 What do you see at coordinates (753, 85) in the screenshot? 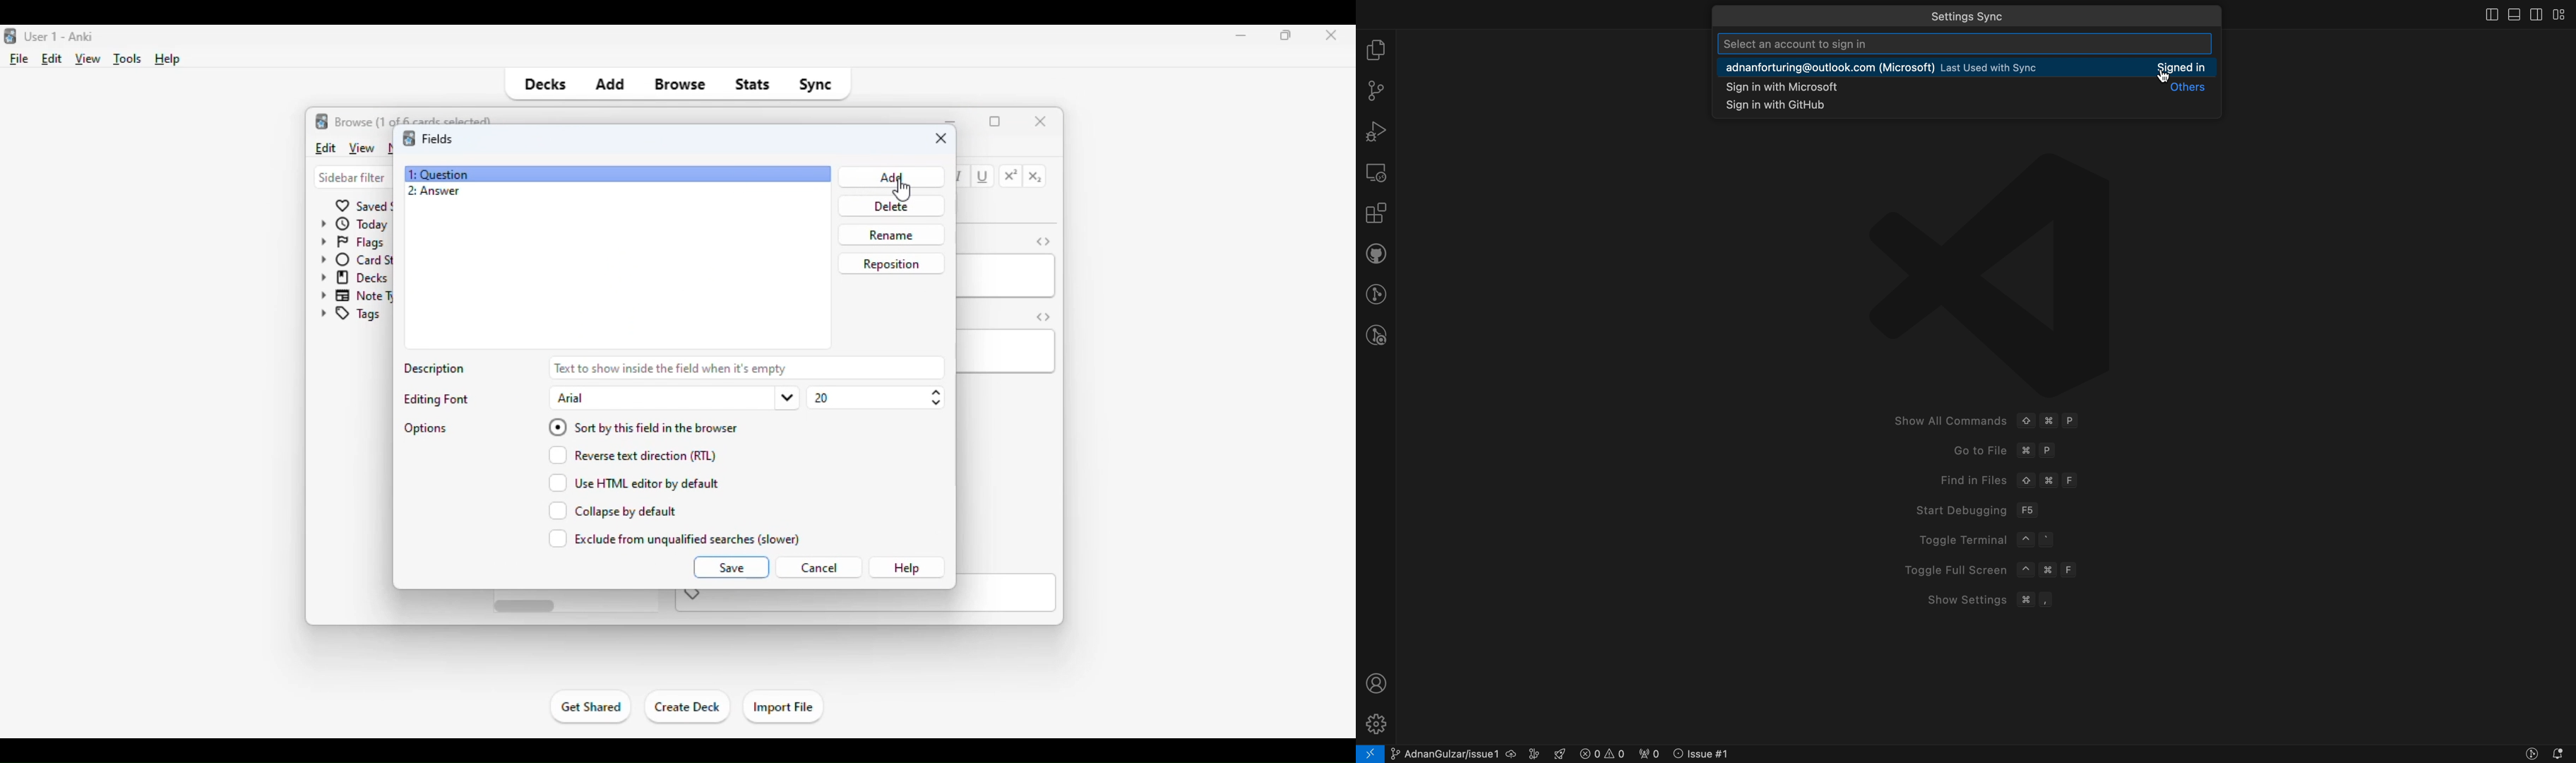
I see `stats` at bounding box center [753, 85].